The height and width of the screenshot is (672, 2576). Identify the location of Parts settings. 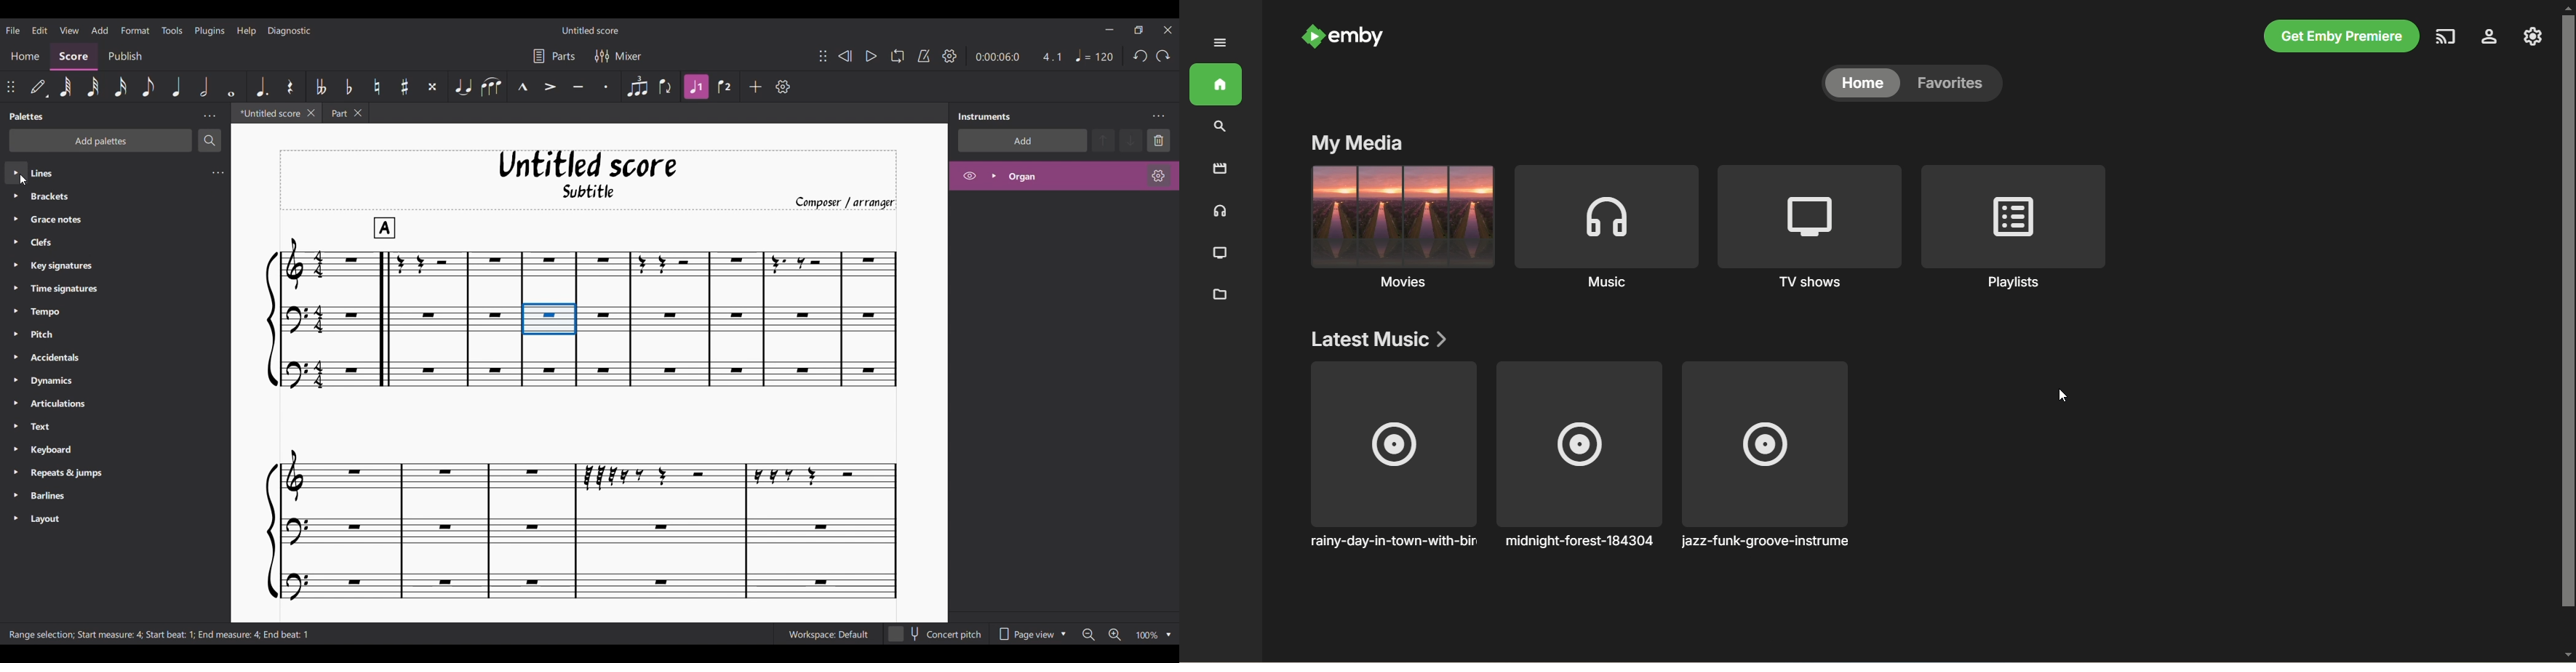
(554, 55).